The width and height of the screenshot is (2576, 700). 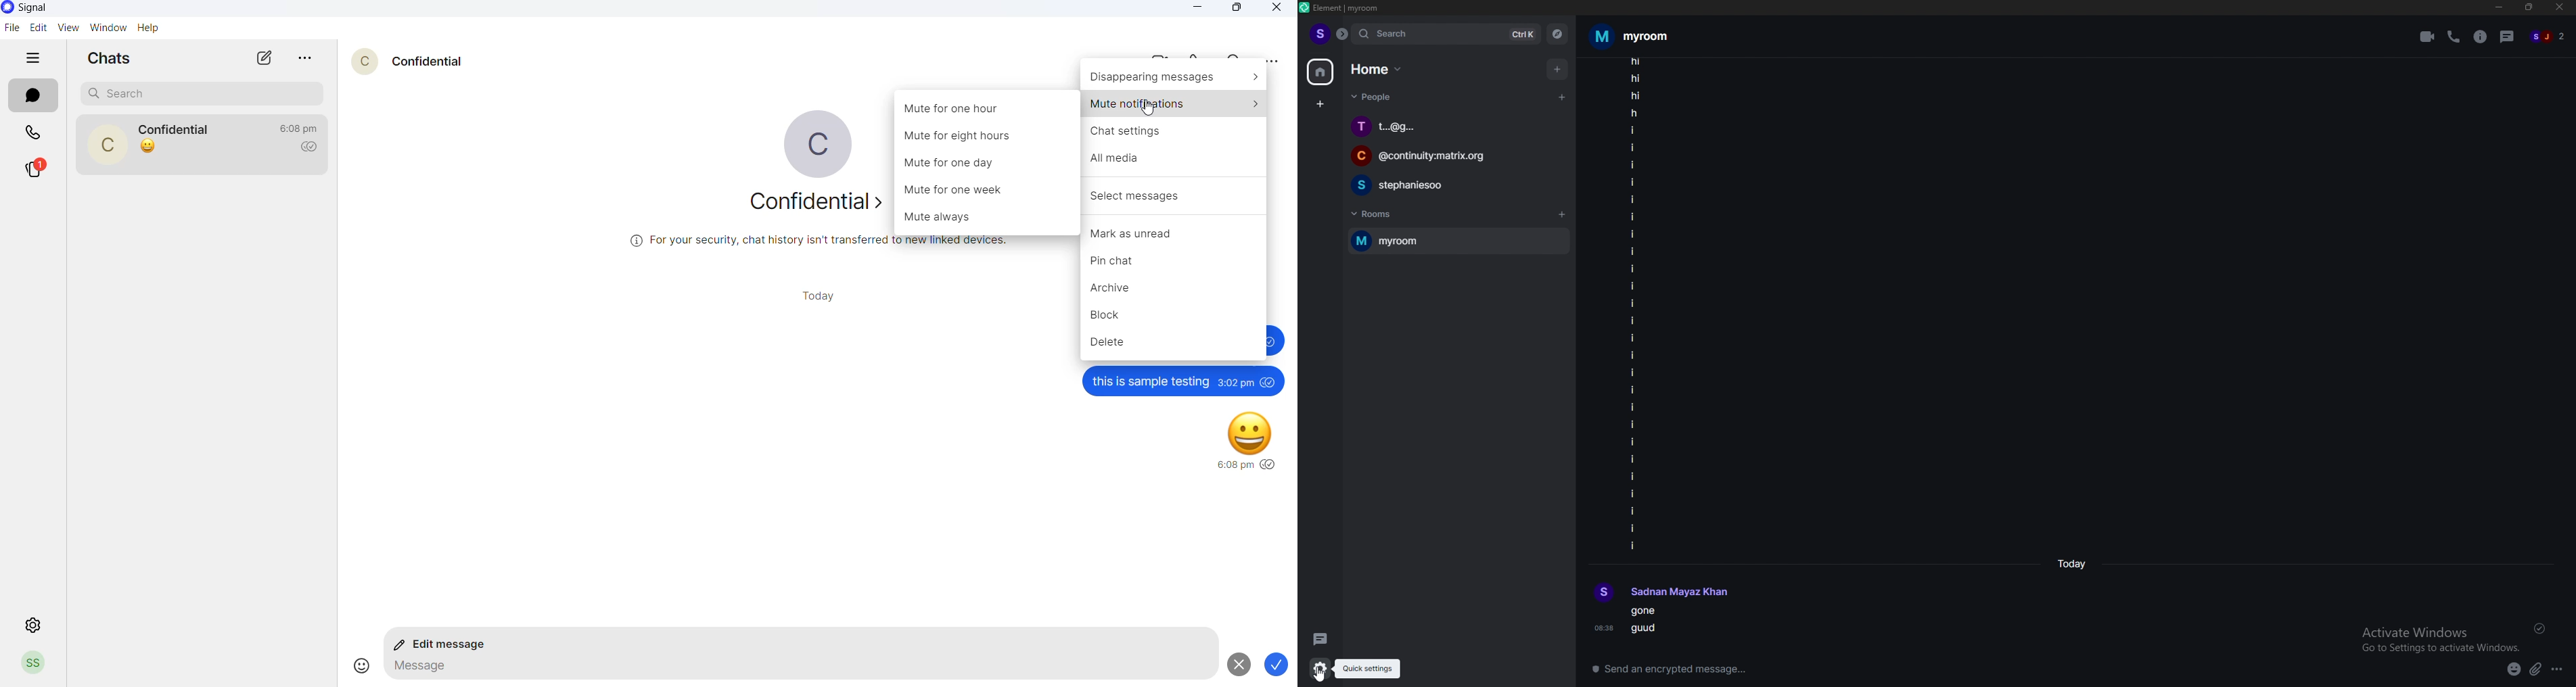 I want to click on cursor, so click(x=1334, y=672).